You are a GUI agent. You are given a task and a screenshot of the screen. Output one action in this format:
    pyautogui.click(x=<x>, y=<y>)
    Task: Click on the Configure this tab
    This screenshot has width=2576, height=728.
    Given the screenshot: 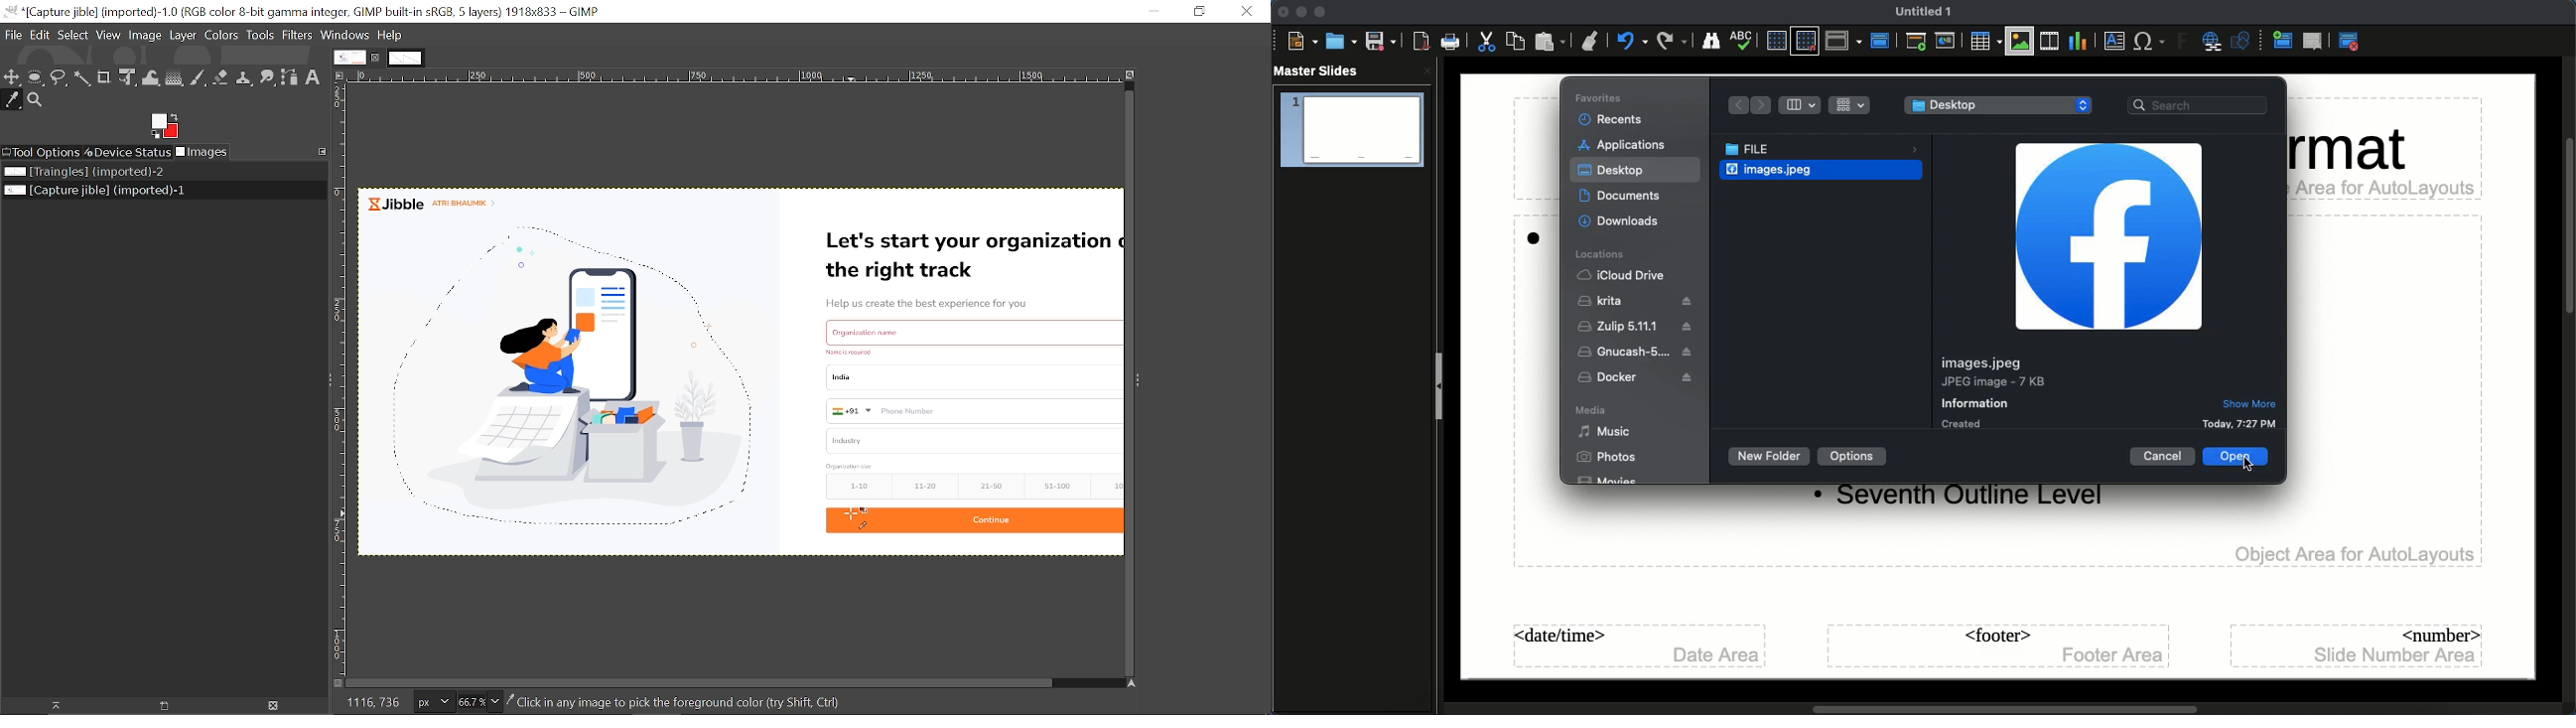 What is the action you would take?
    pyautogui.click(x=323, y=152)
    